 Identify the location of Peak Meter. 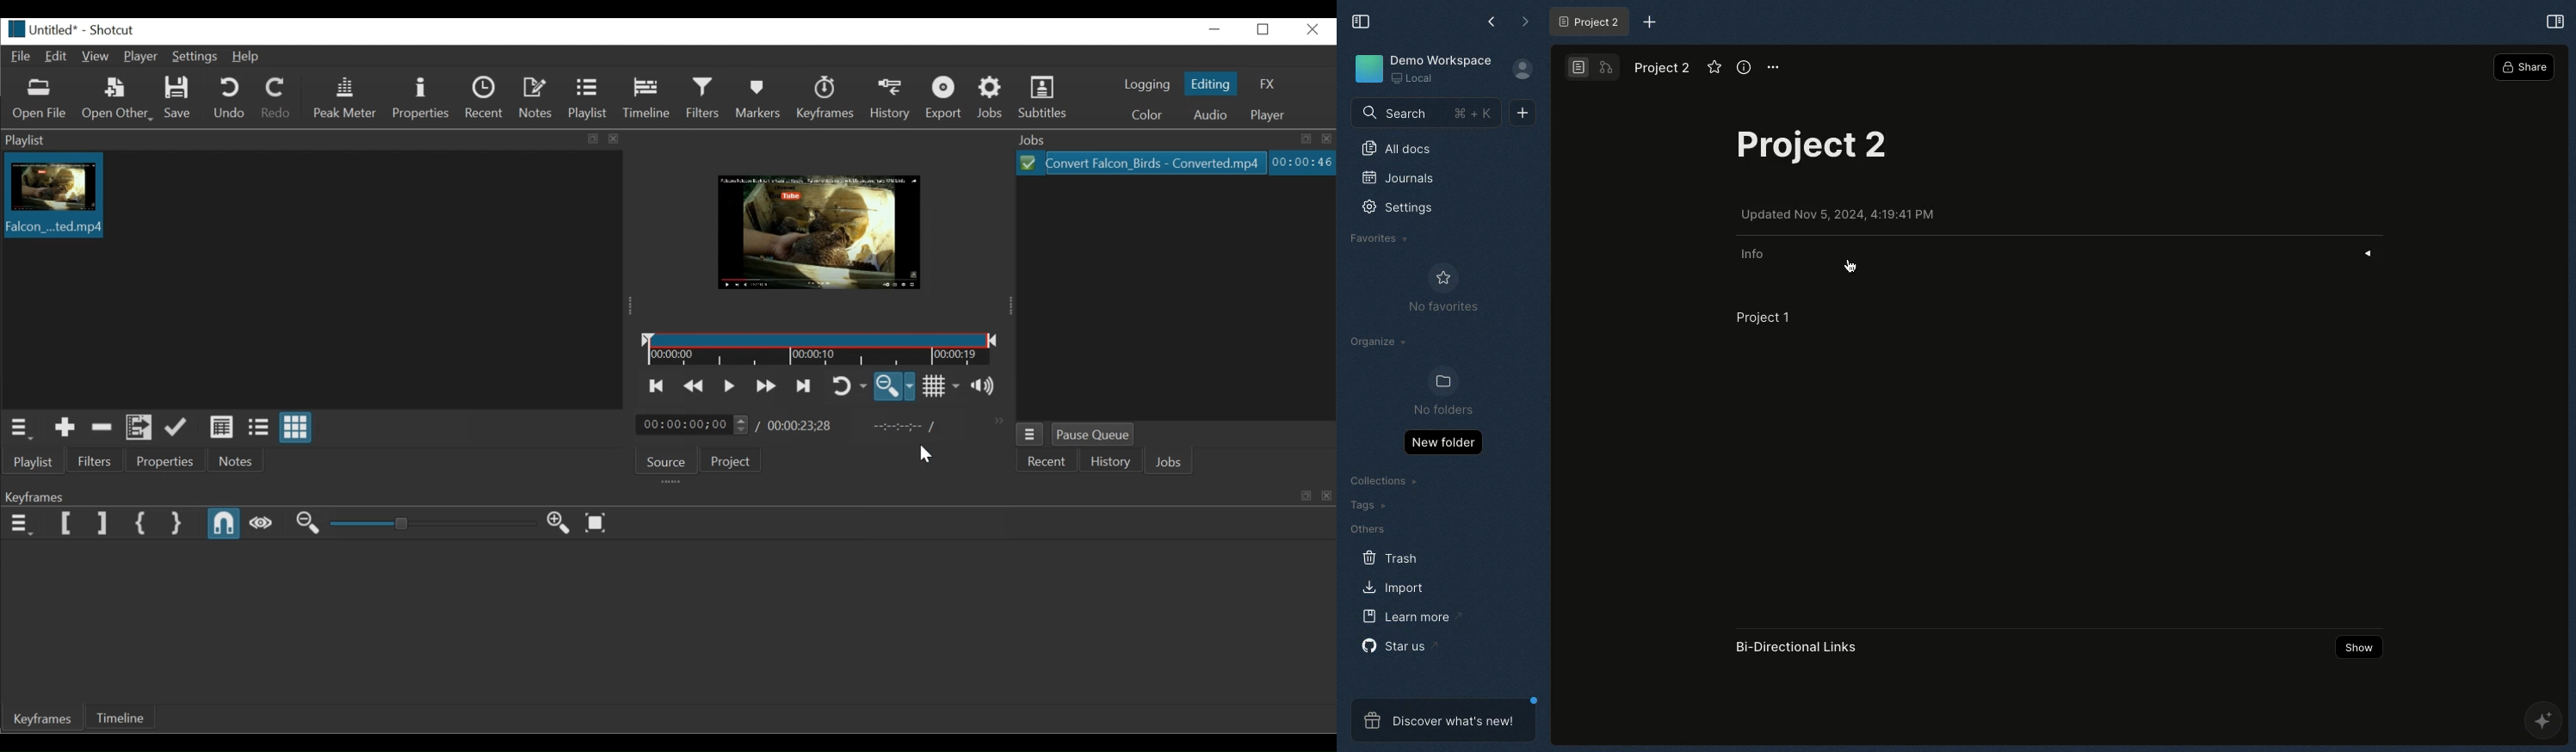
(345, 98).